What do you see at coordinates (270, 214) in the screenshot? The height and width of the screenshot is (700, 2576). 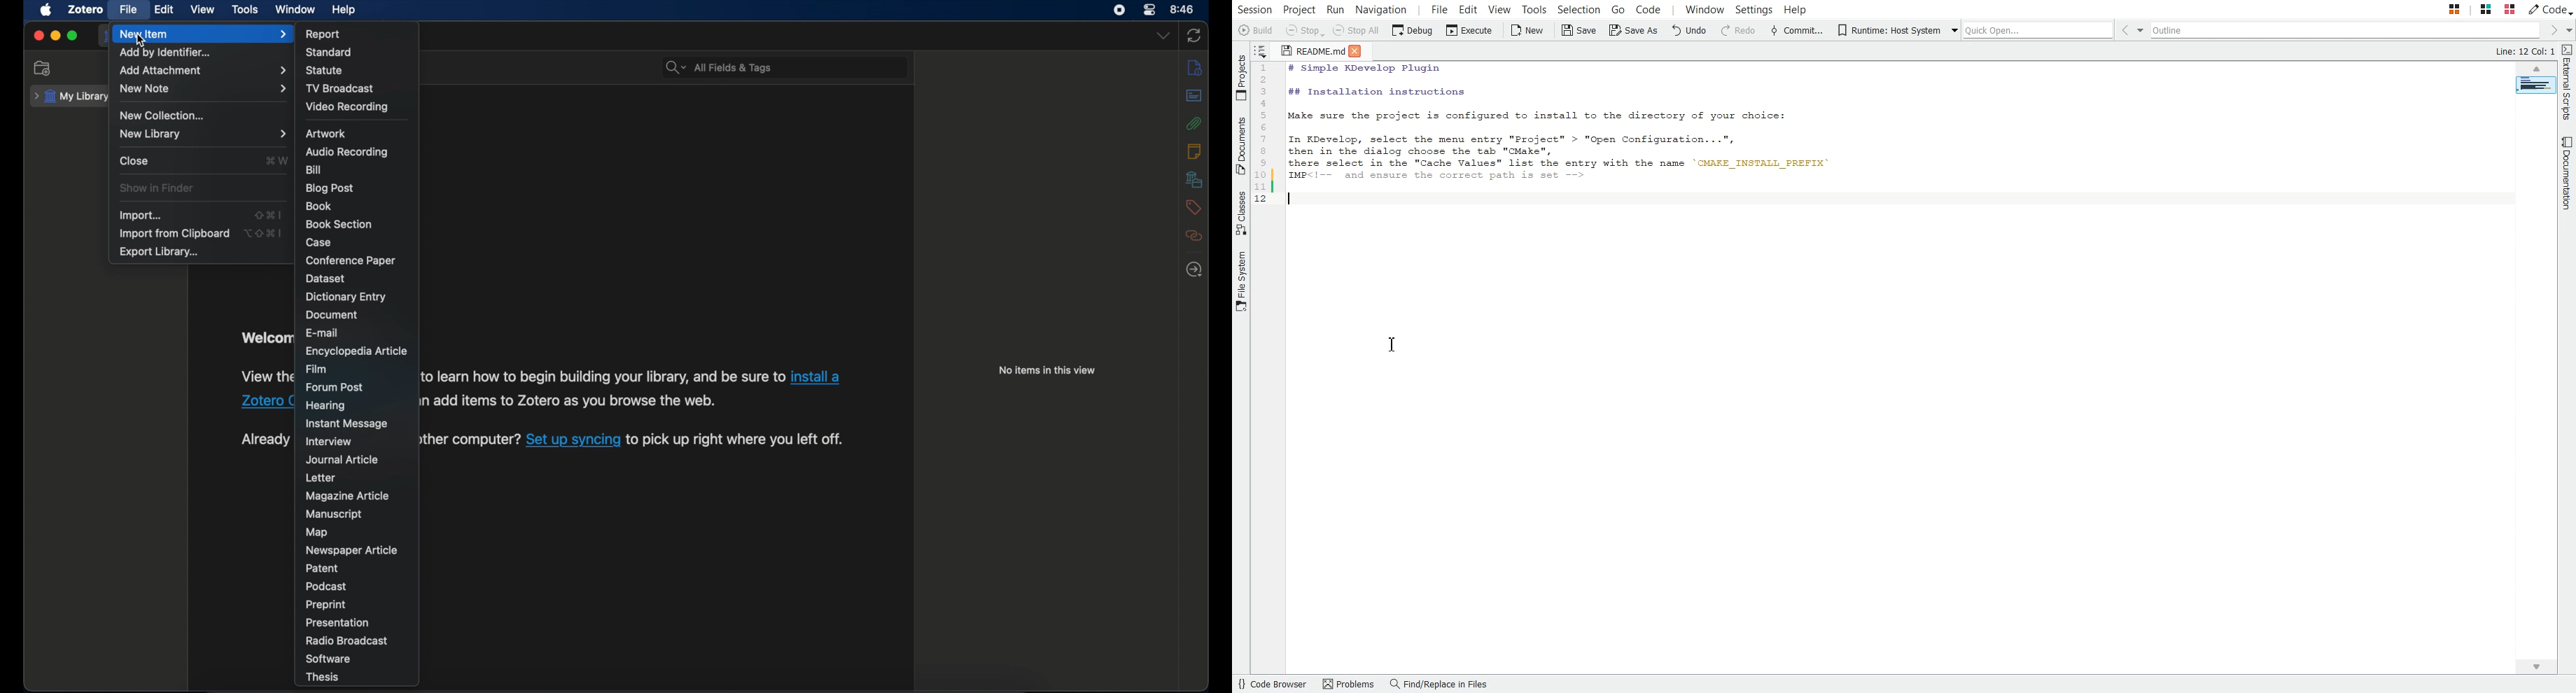 I see `shortcut` at bounding box center [270, 214].